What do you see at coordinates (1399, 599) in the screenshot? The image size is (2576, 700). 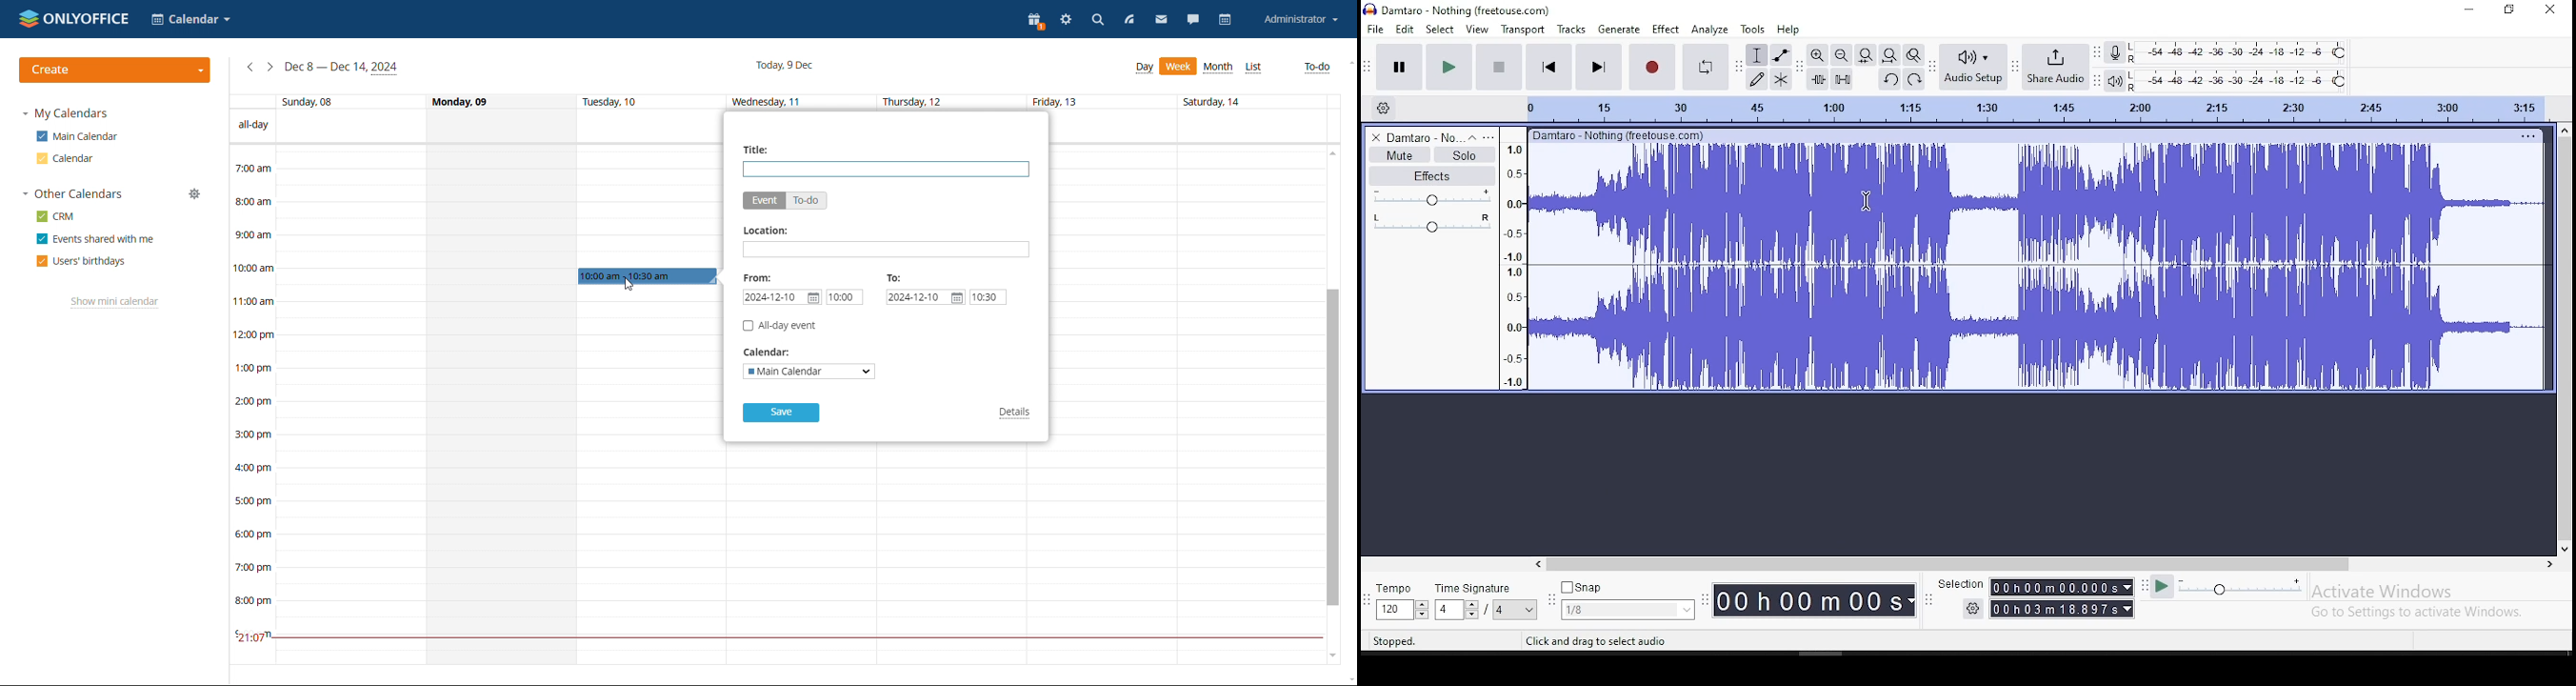 I see `tempo` at bounding box center [1399, 599].